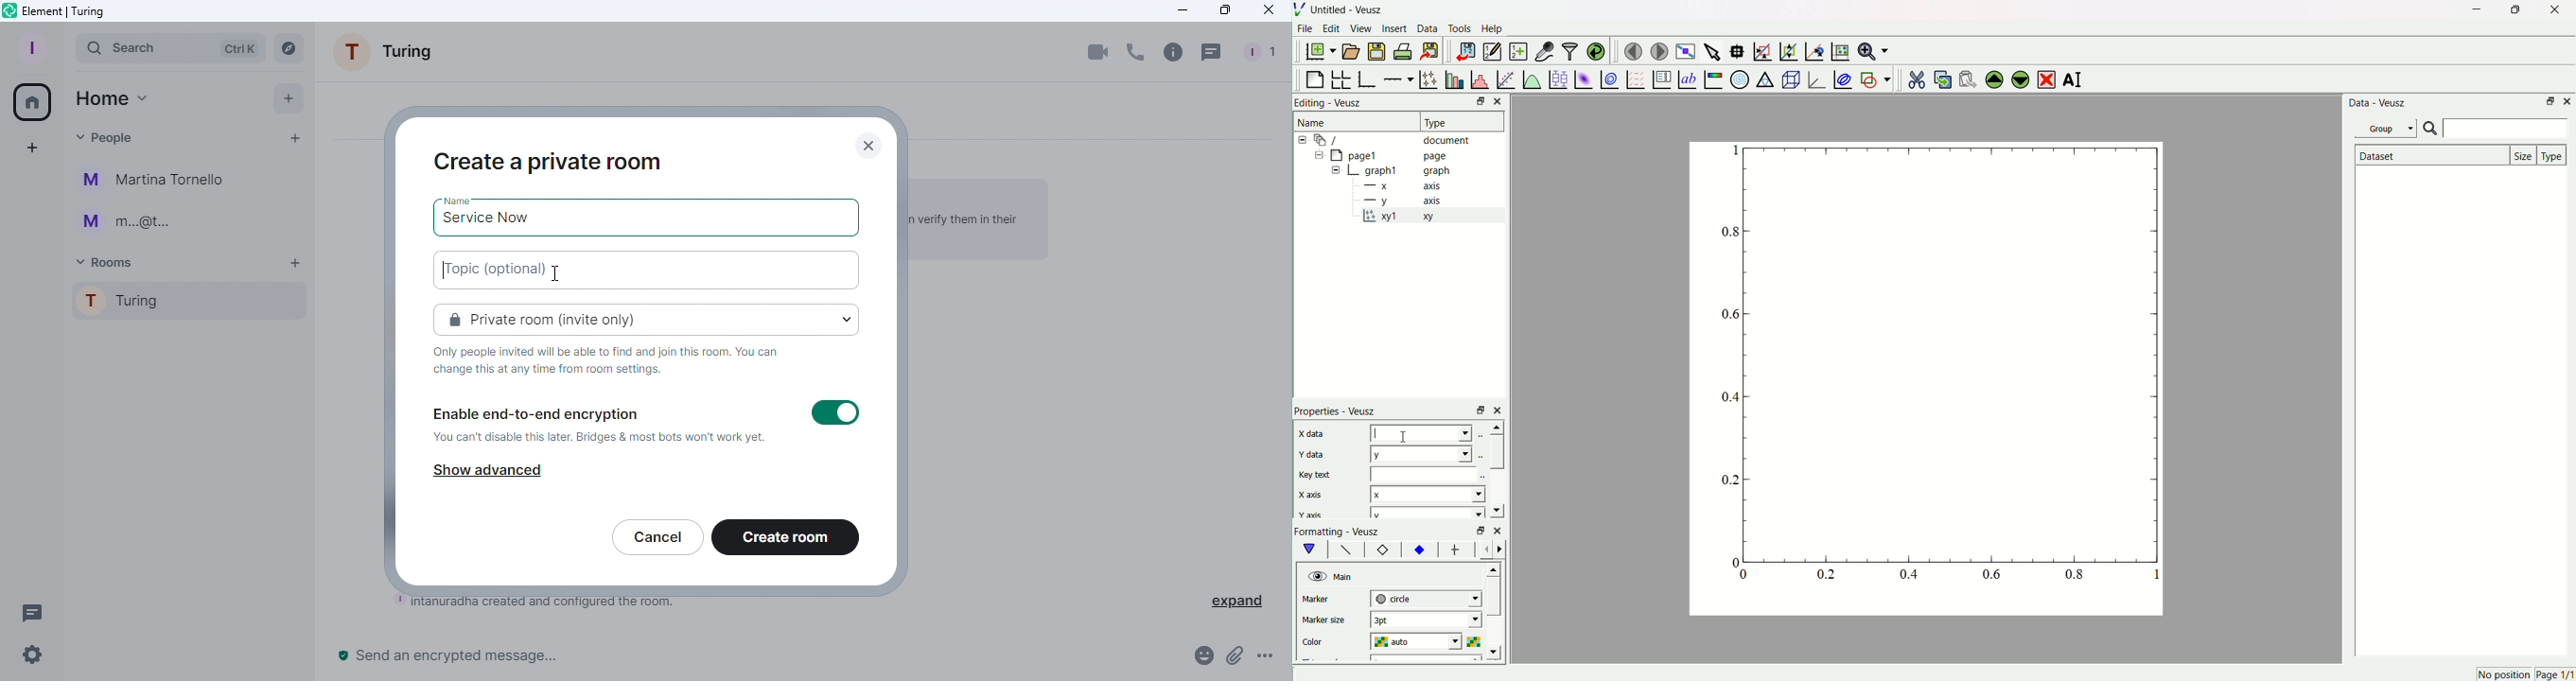  I want to click on Threads, so click(1214, 52).